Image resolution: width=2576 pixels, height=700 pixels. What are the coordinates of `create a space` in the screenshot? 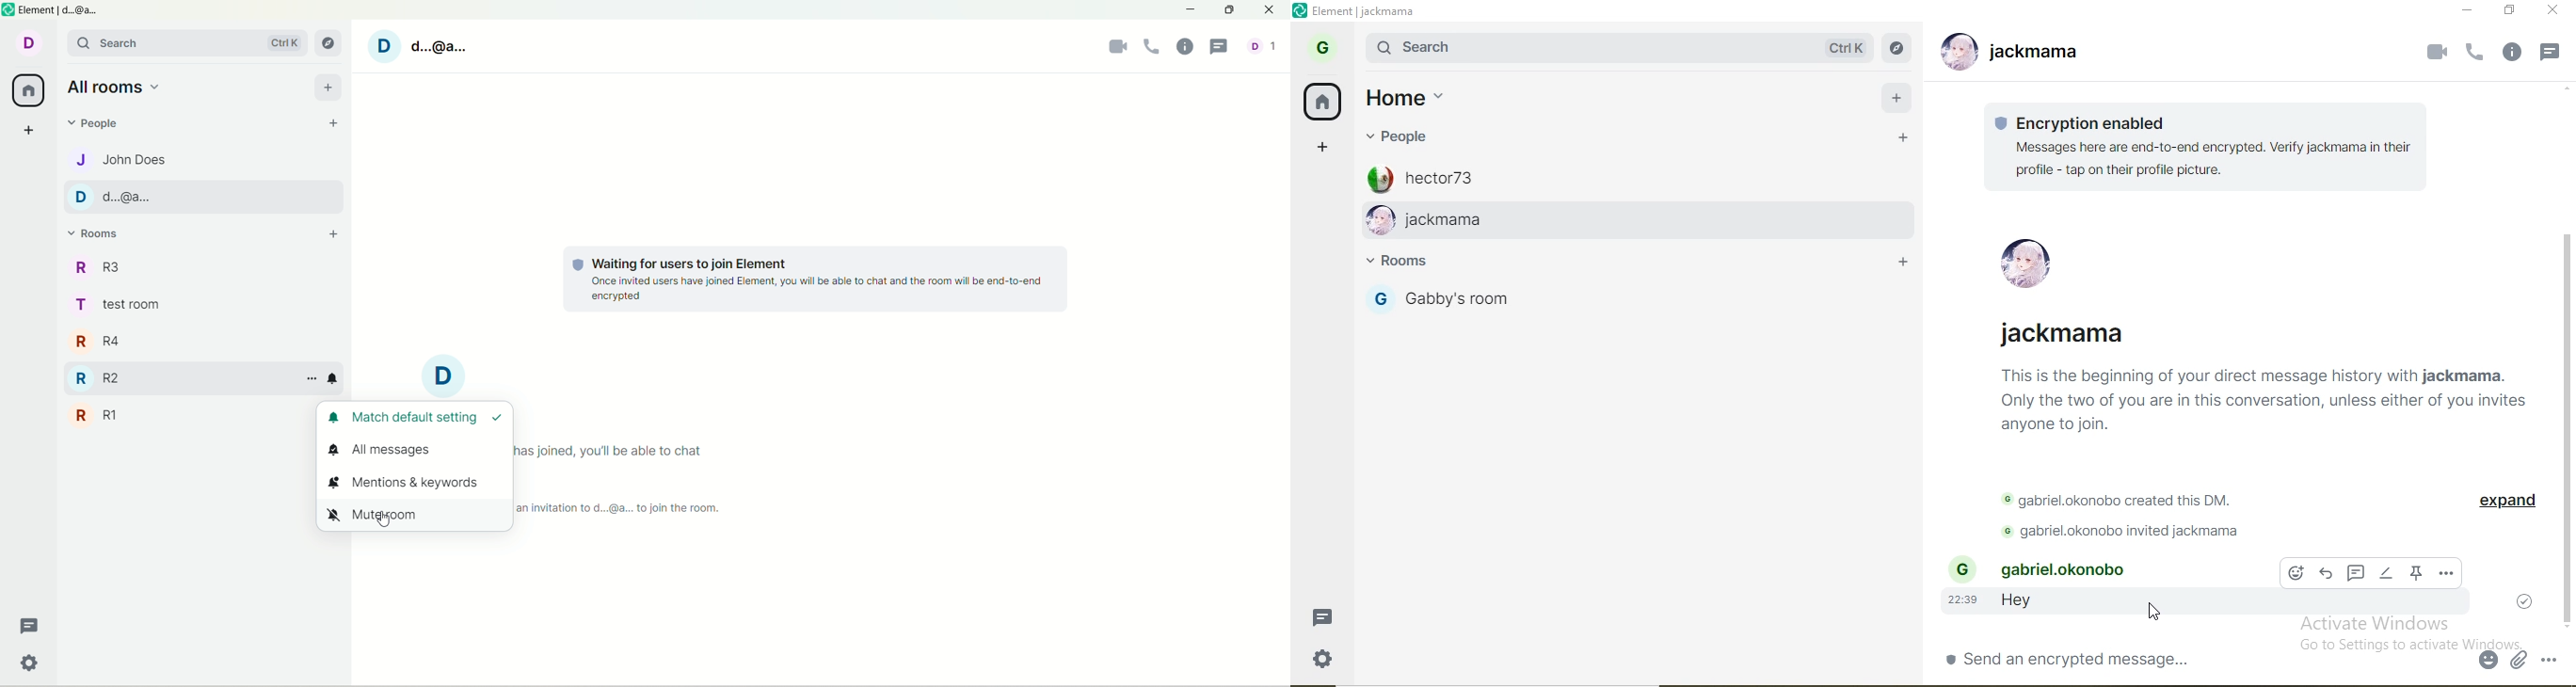 It's located at (30, 130).